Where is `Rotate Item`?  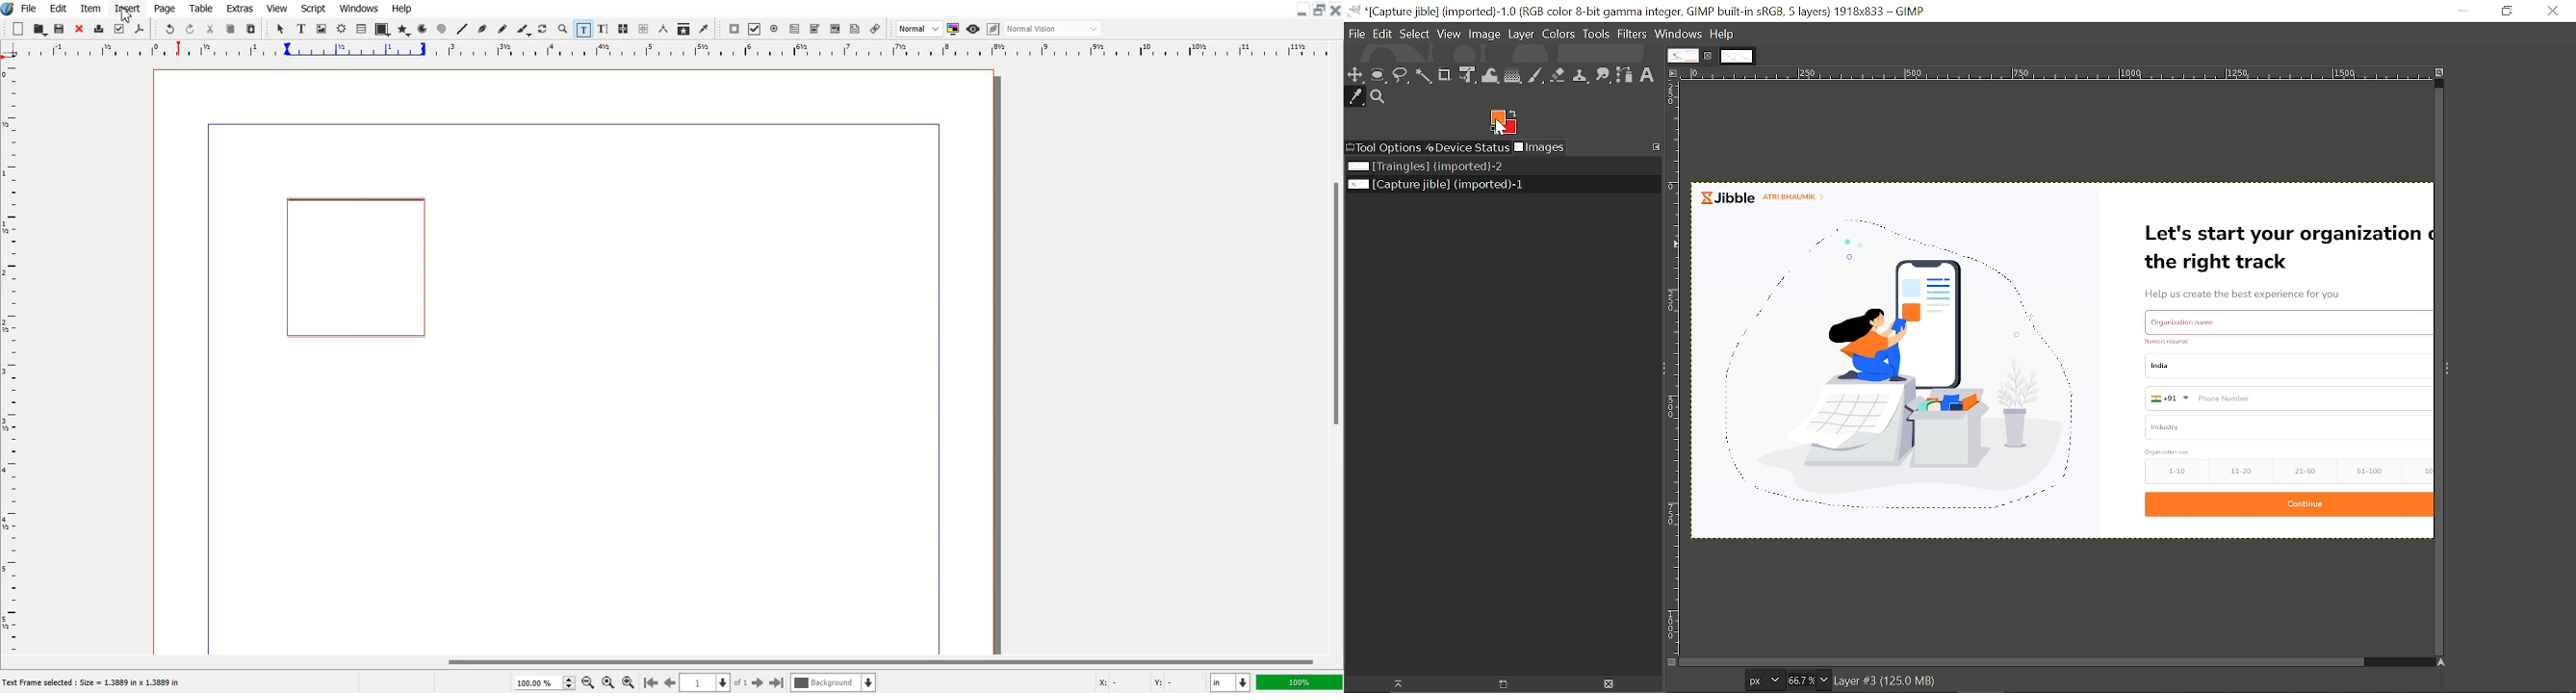
Rotate Item is located at coordinates (544, 29).